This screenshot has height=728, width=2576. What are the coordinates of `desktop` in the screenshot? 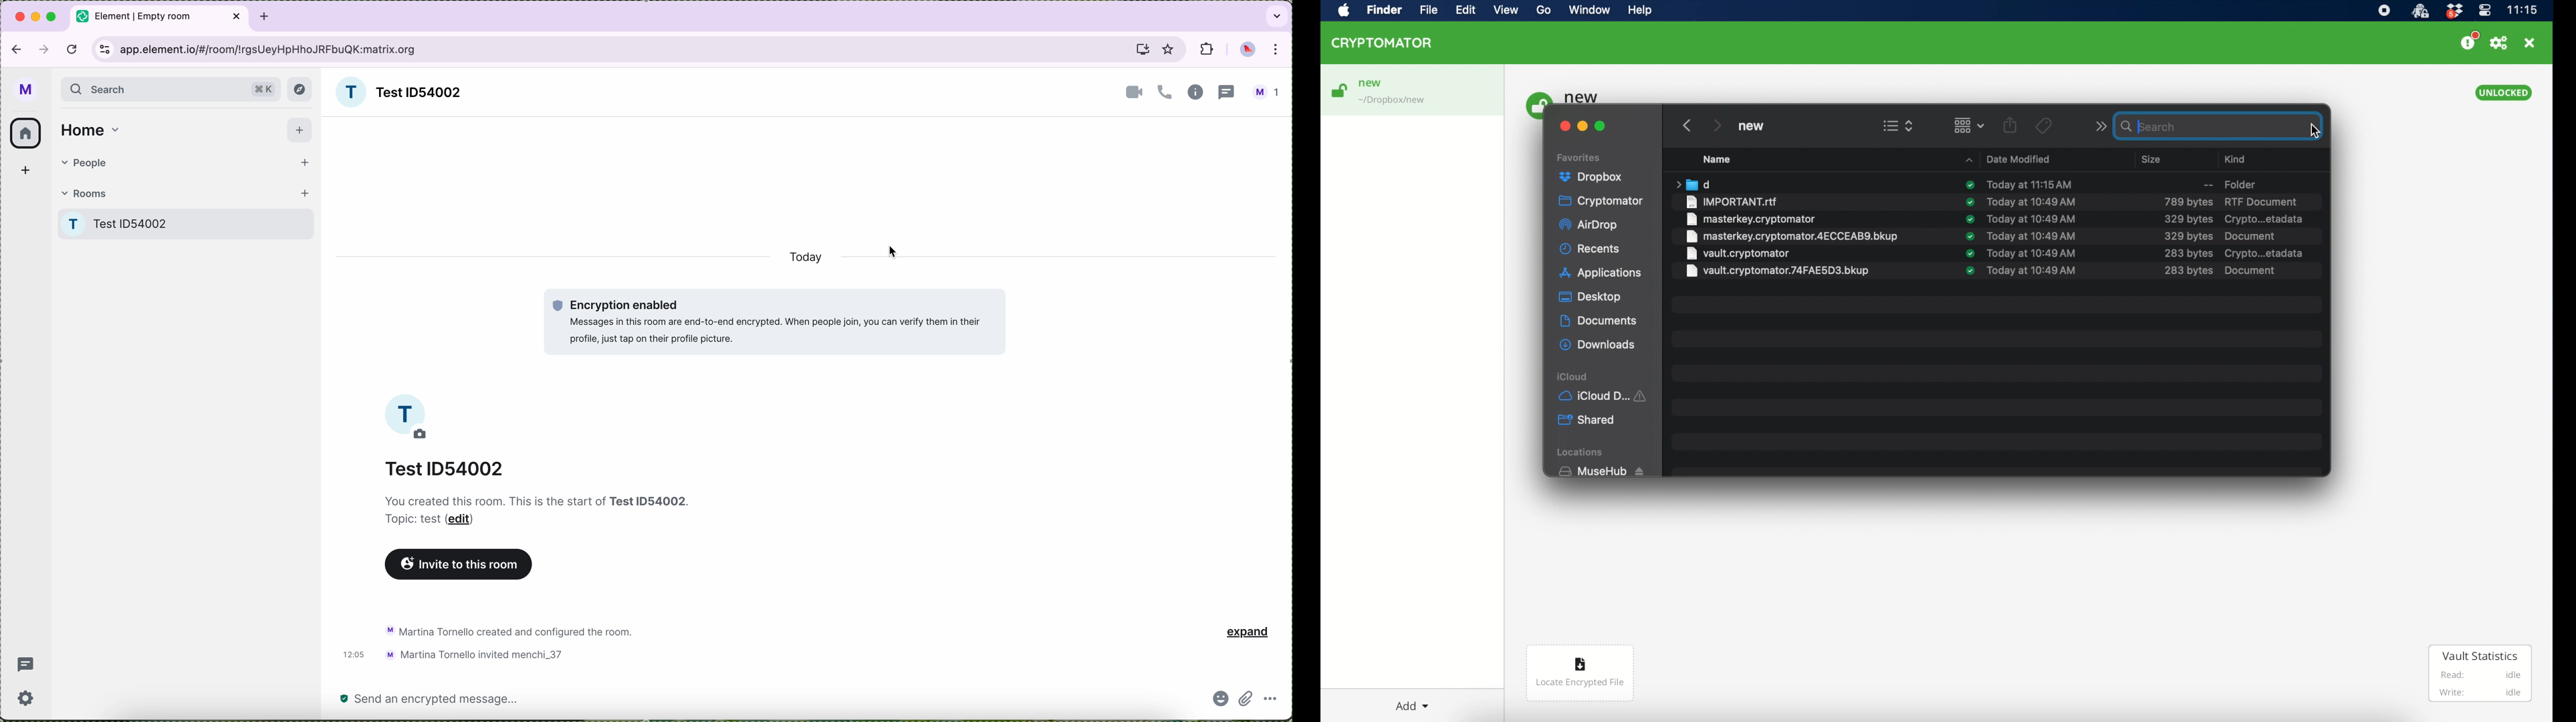 It's located at (1590, 297).